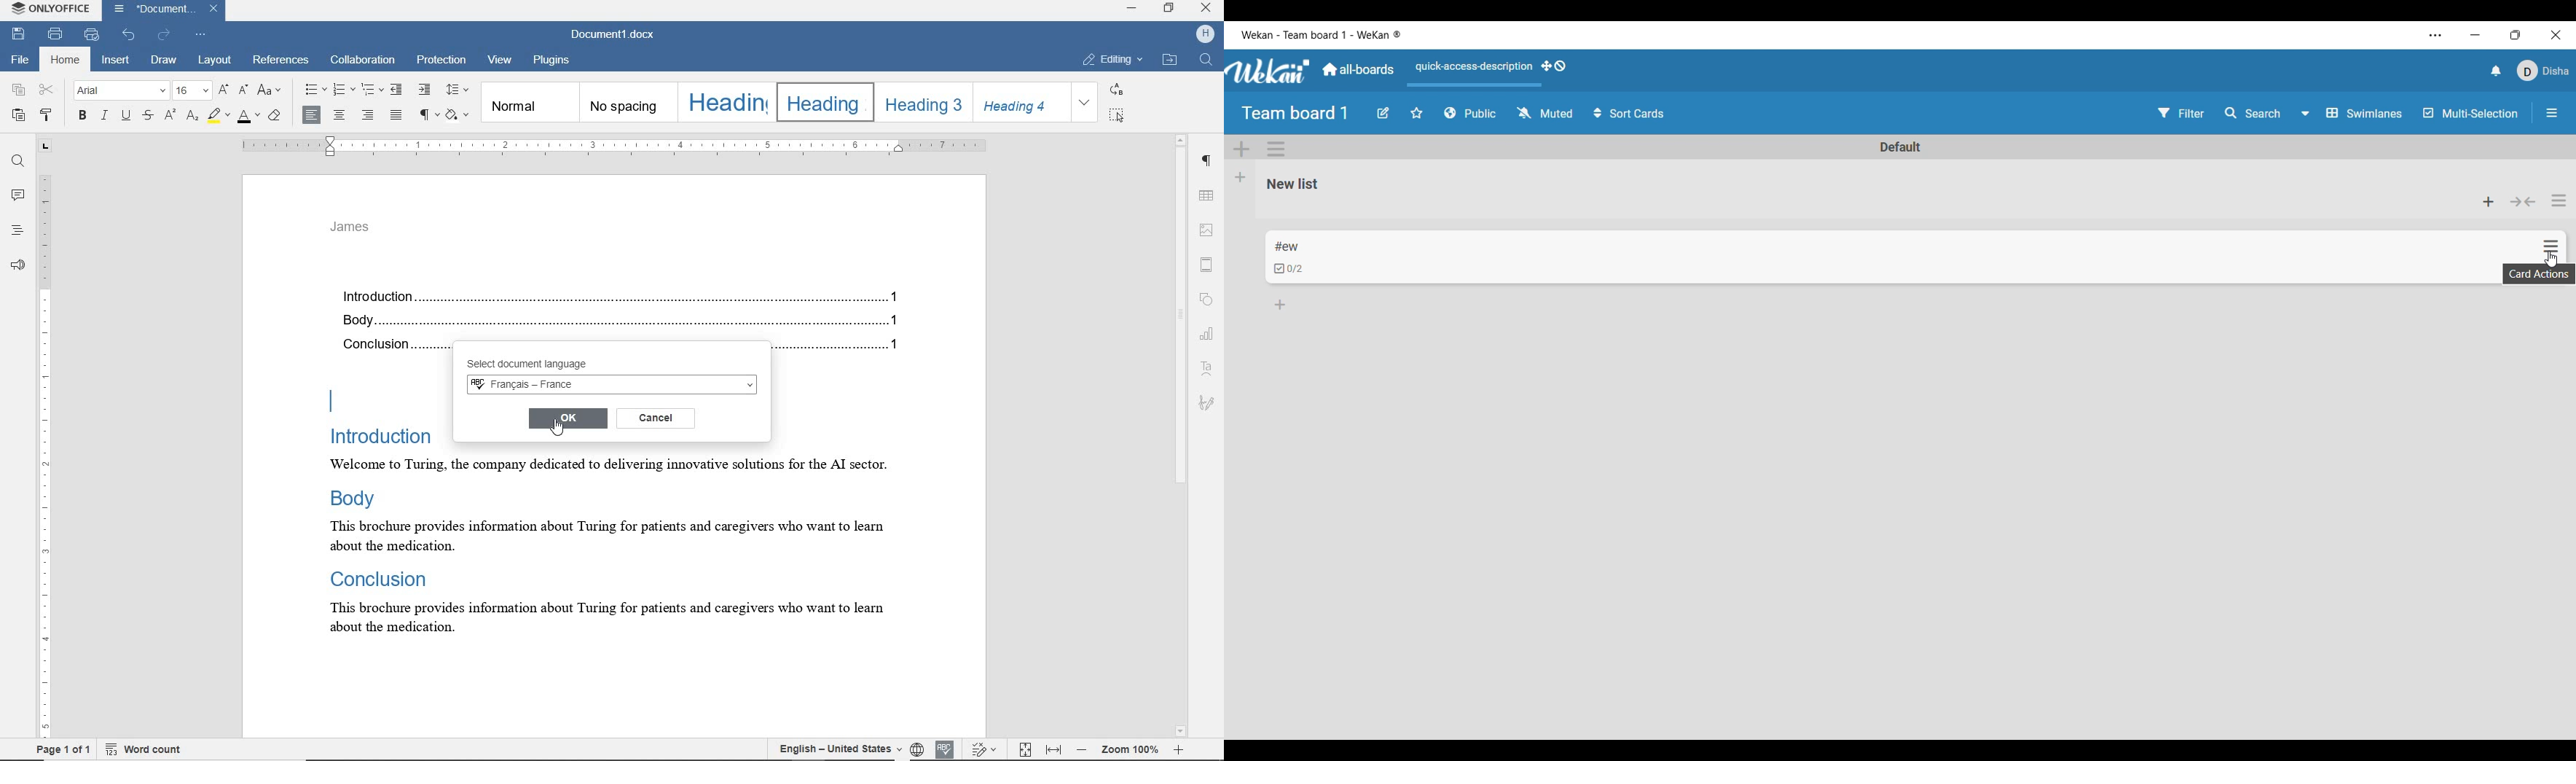  Describe the element at coordinates (370, 117) in the screenshot. I see `align right` at that location.